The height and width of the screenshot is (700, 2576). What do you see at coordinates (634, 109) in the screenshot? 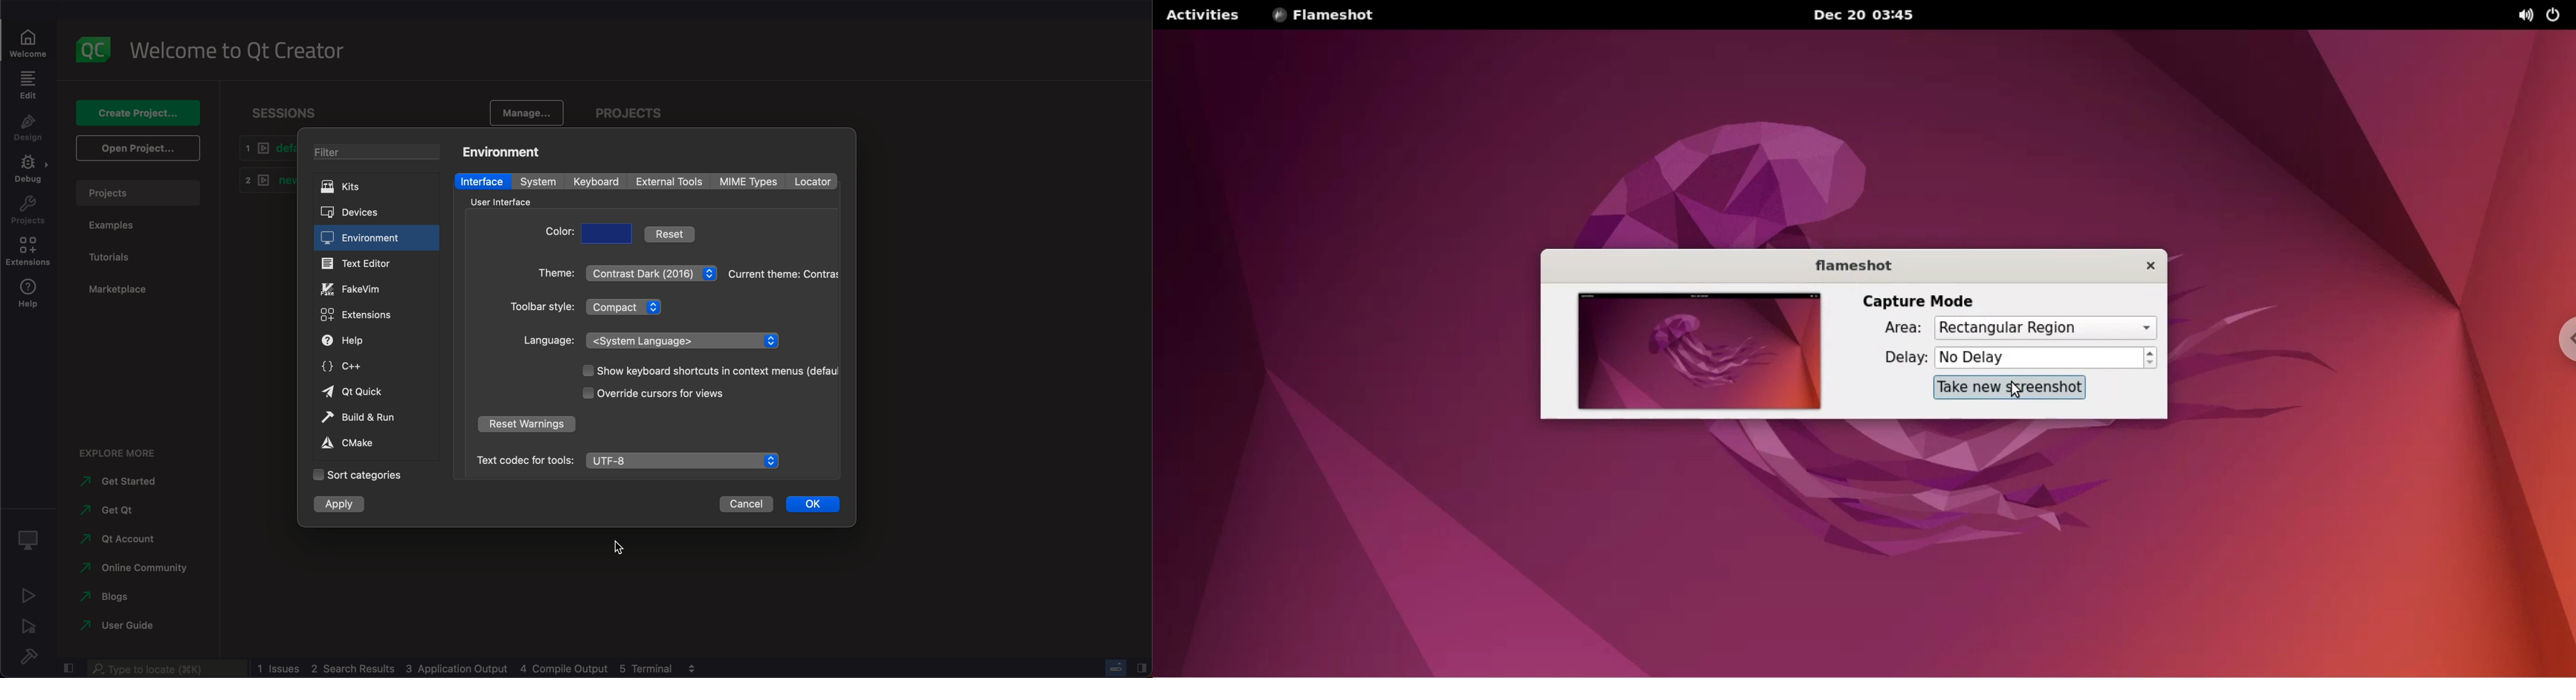
I see `projects` at bounding box center [634, 109].